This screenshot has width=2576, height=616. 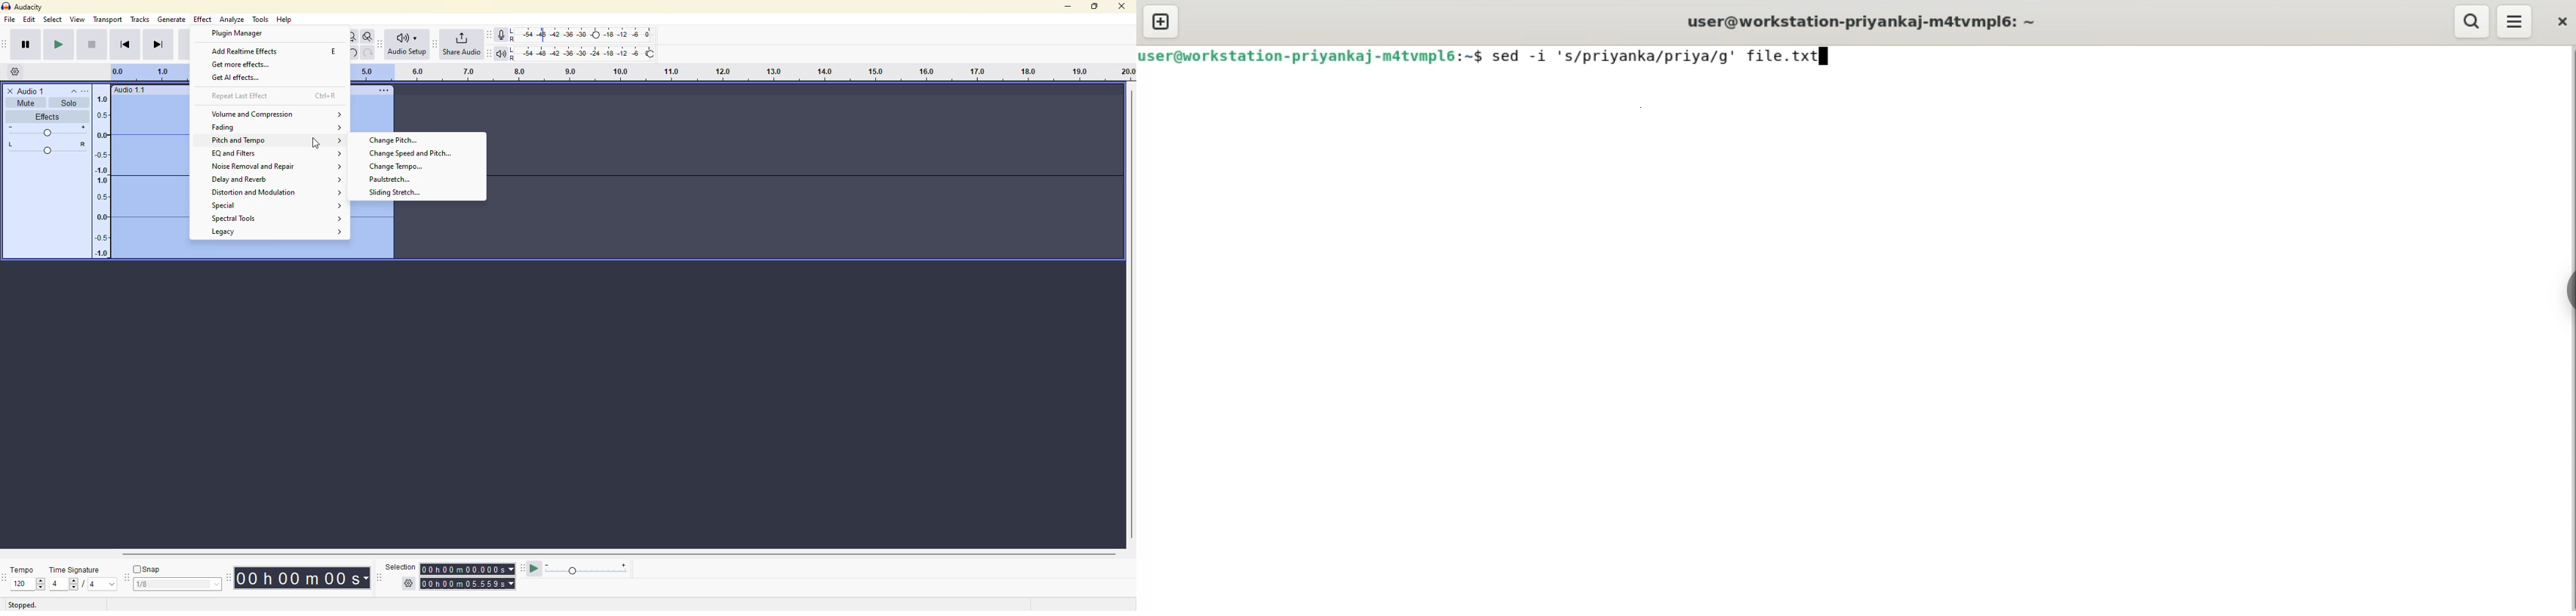 What do you see at coordinates (368, 36) in the screenshot?
I see `zoom toggle` at bounding box center [368, 36].